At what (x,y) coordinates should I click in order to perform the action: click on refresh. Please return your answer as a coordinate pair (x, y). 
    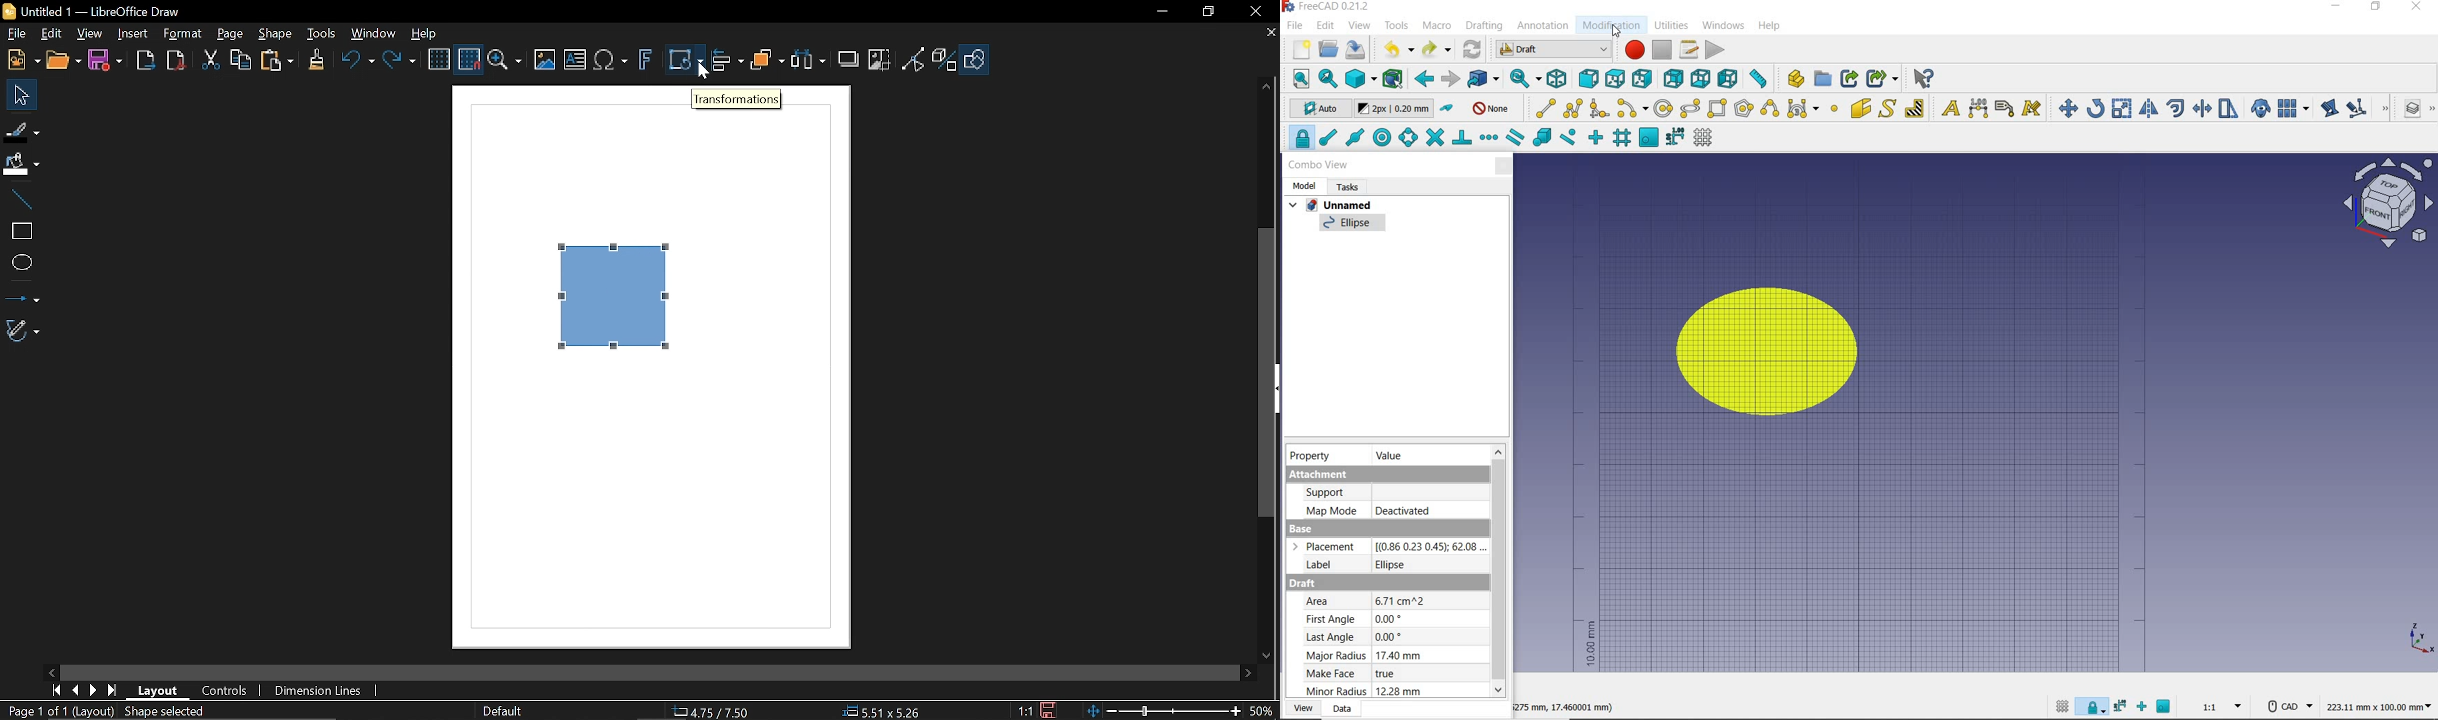
    Looking at the image, I should click on (1472, 51).